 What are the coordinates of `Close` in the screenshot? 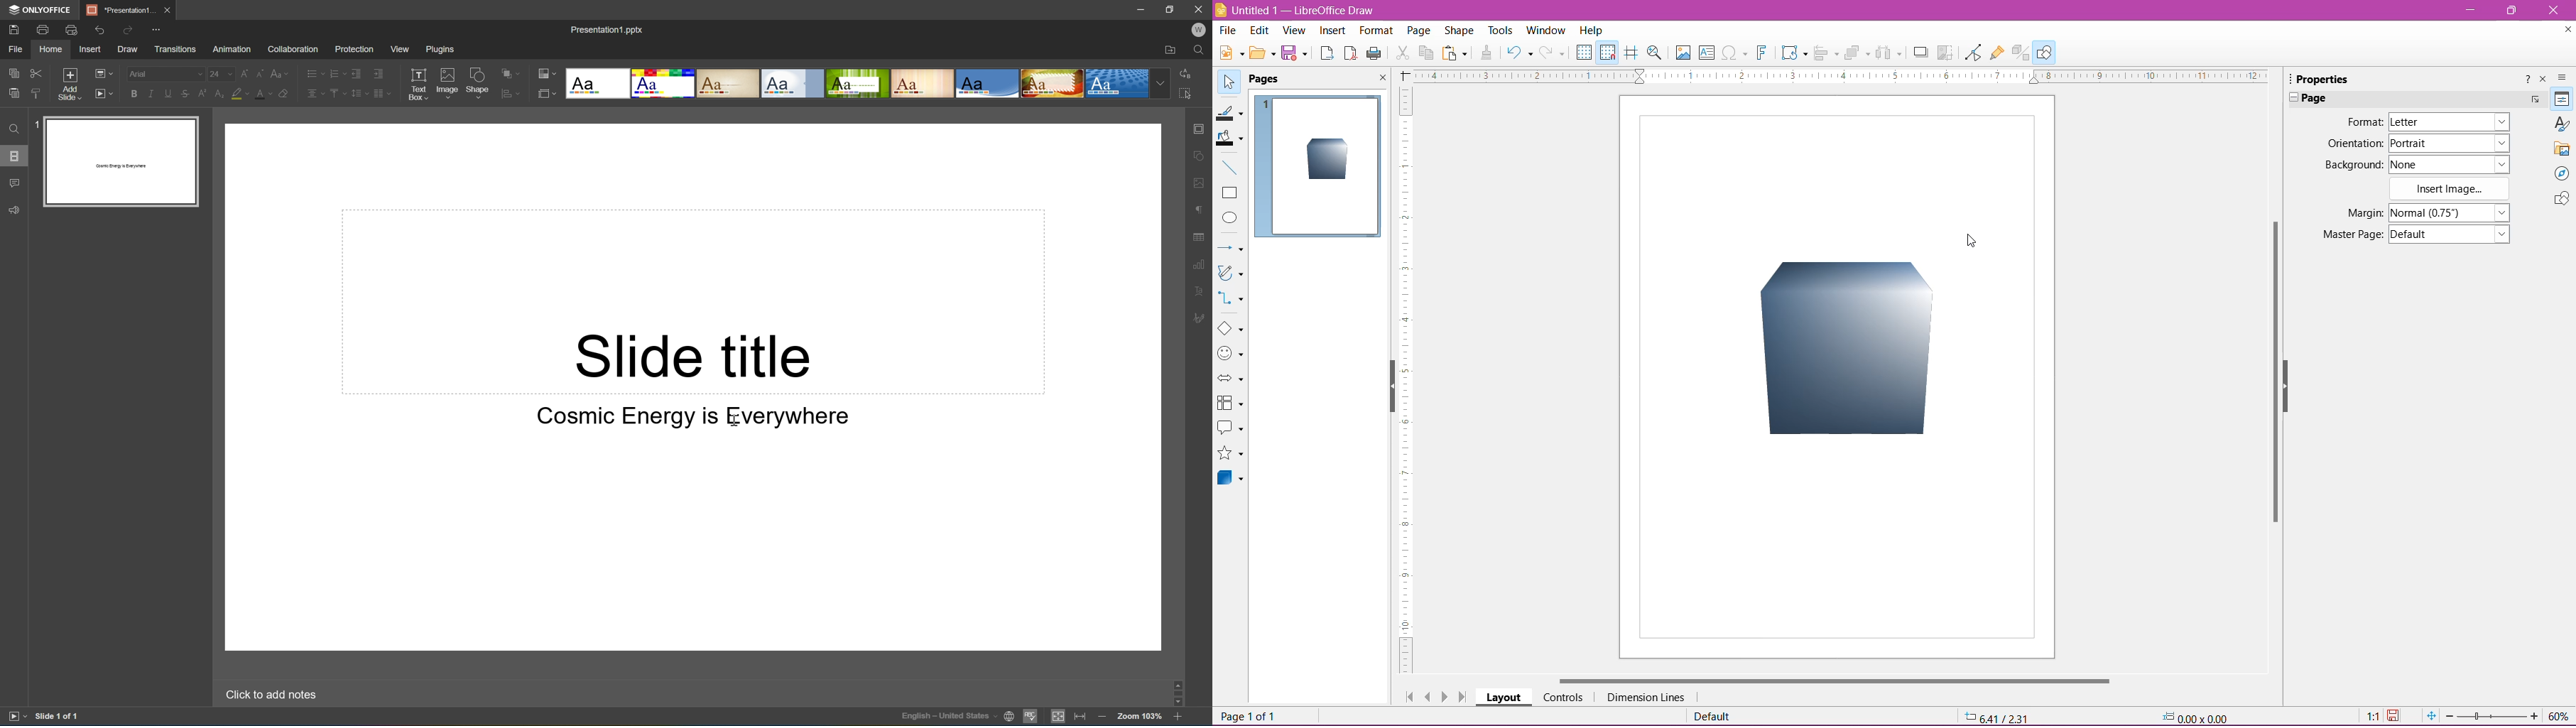 It's located at (1200, 10).